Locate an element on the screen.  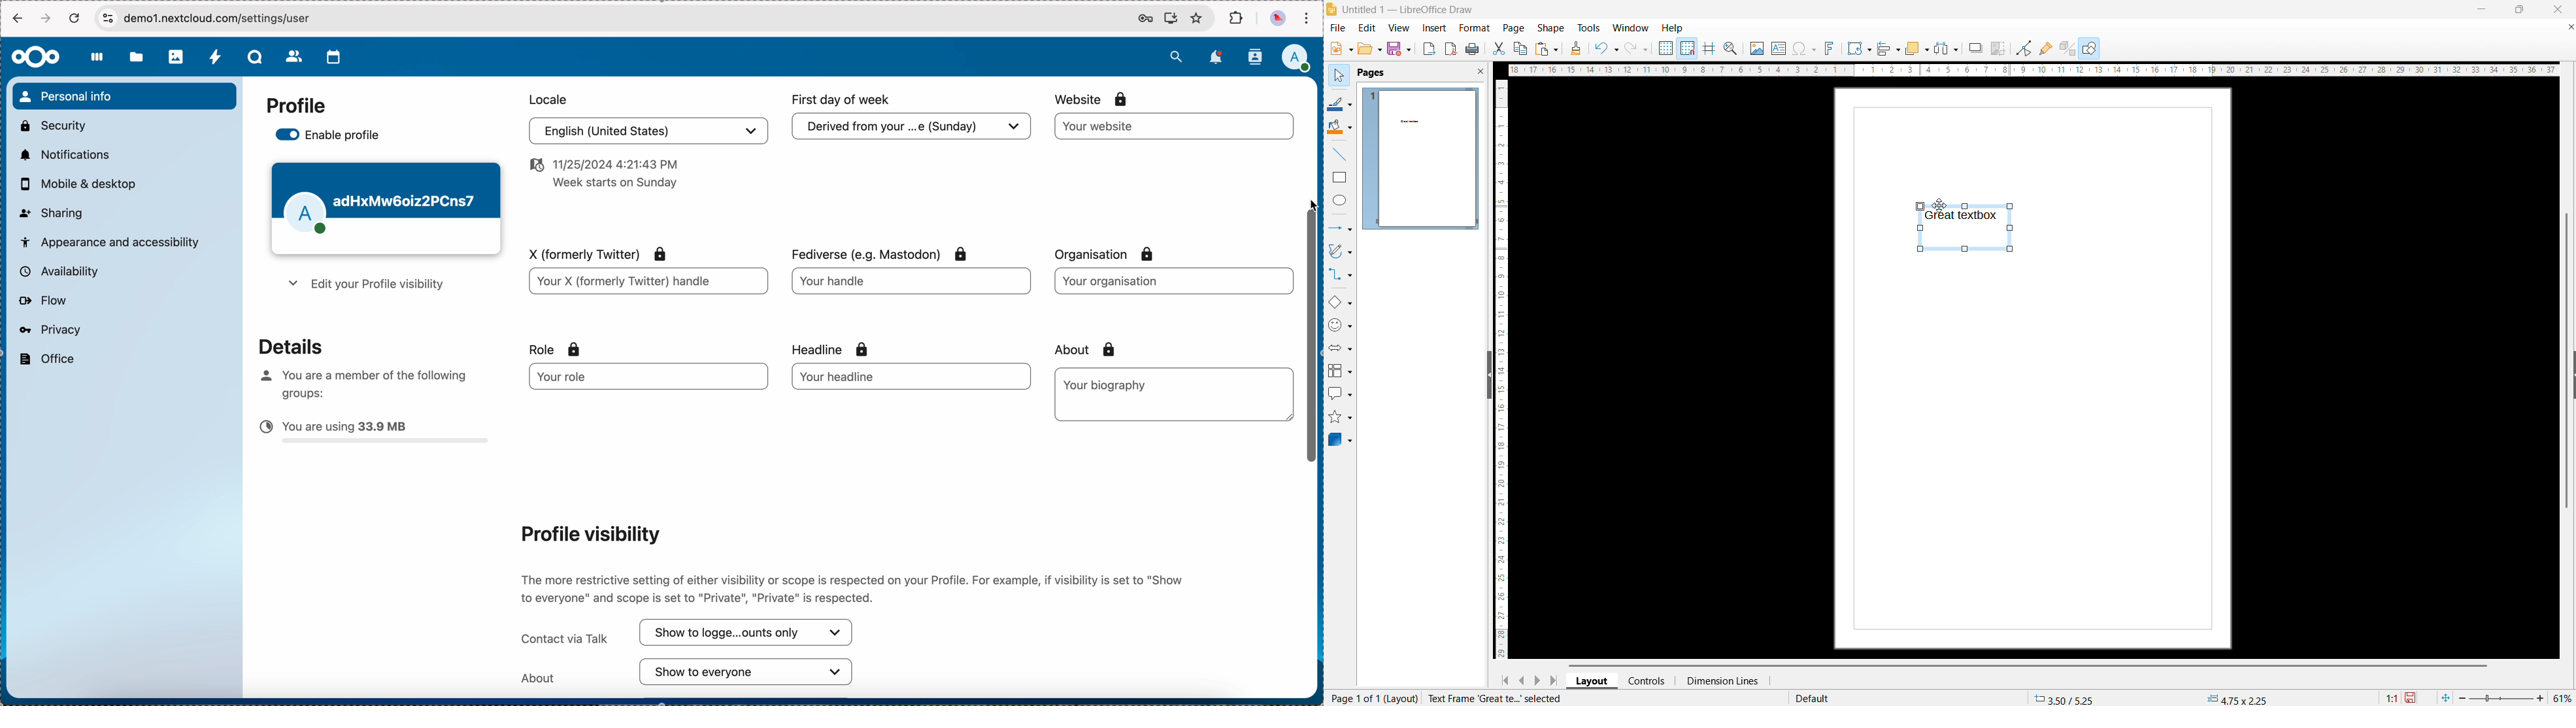
cursor is located at coordinates (1939, 205).